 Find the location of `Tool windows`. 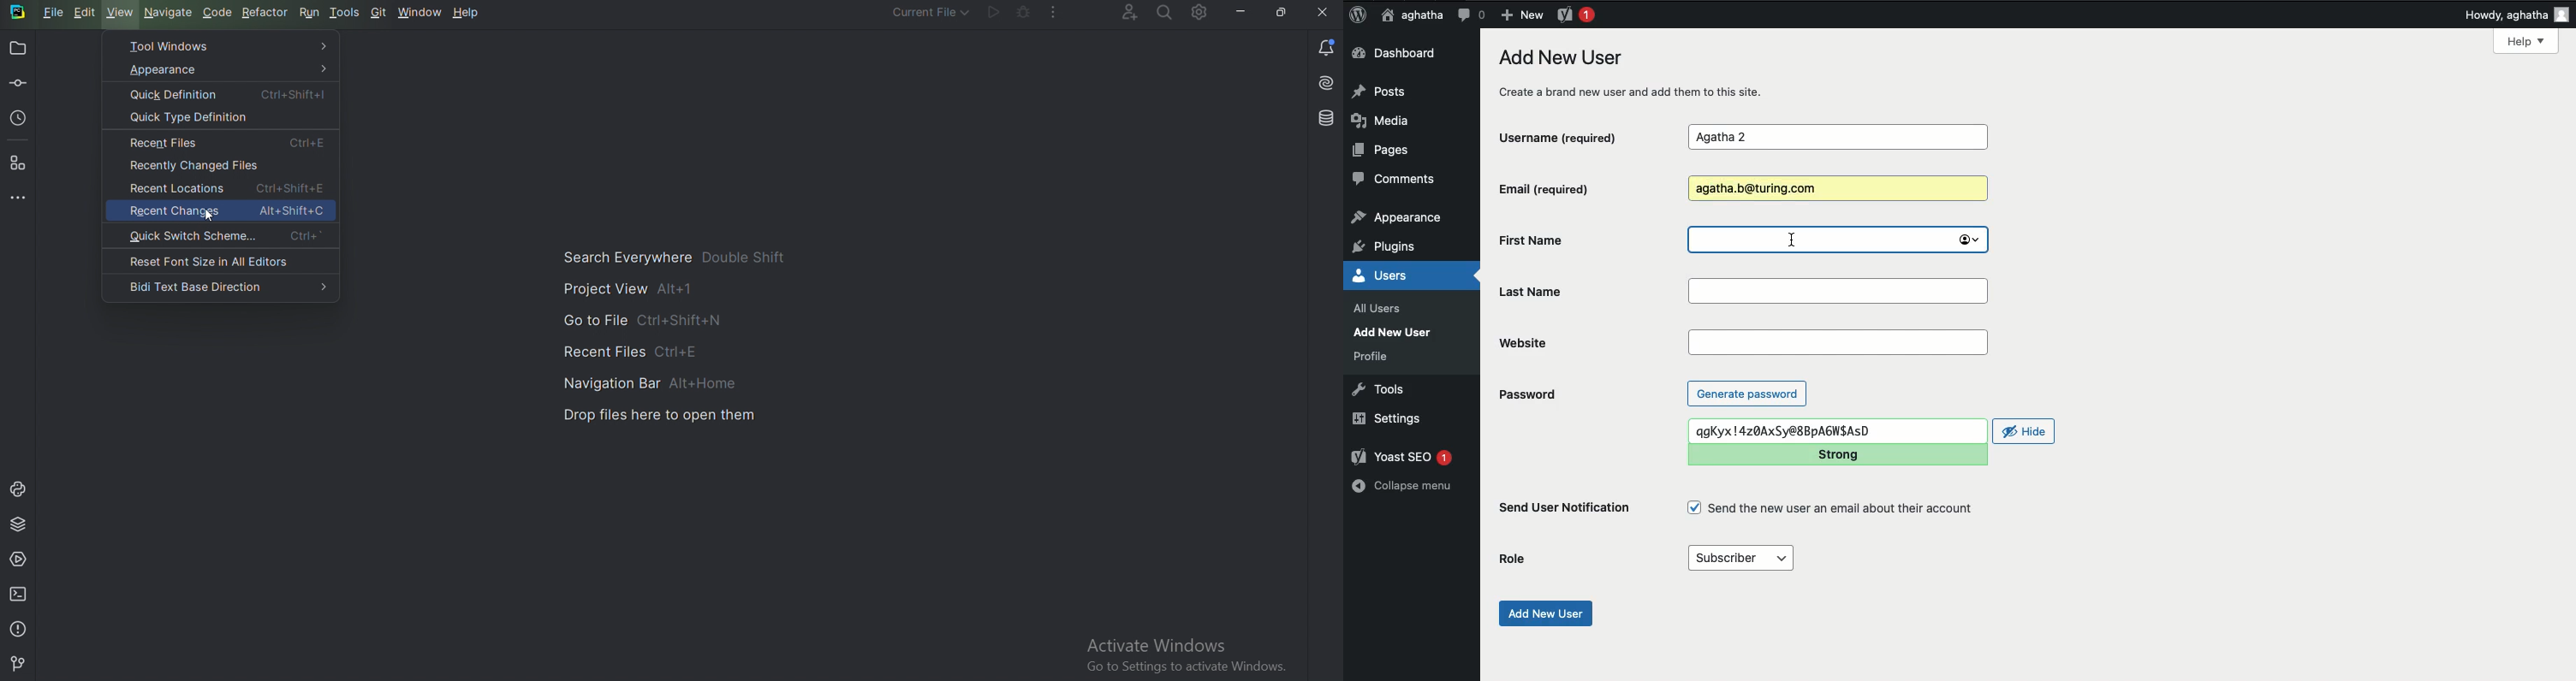

Tool windows is located at coordinates (221, 45).